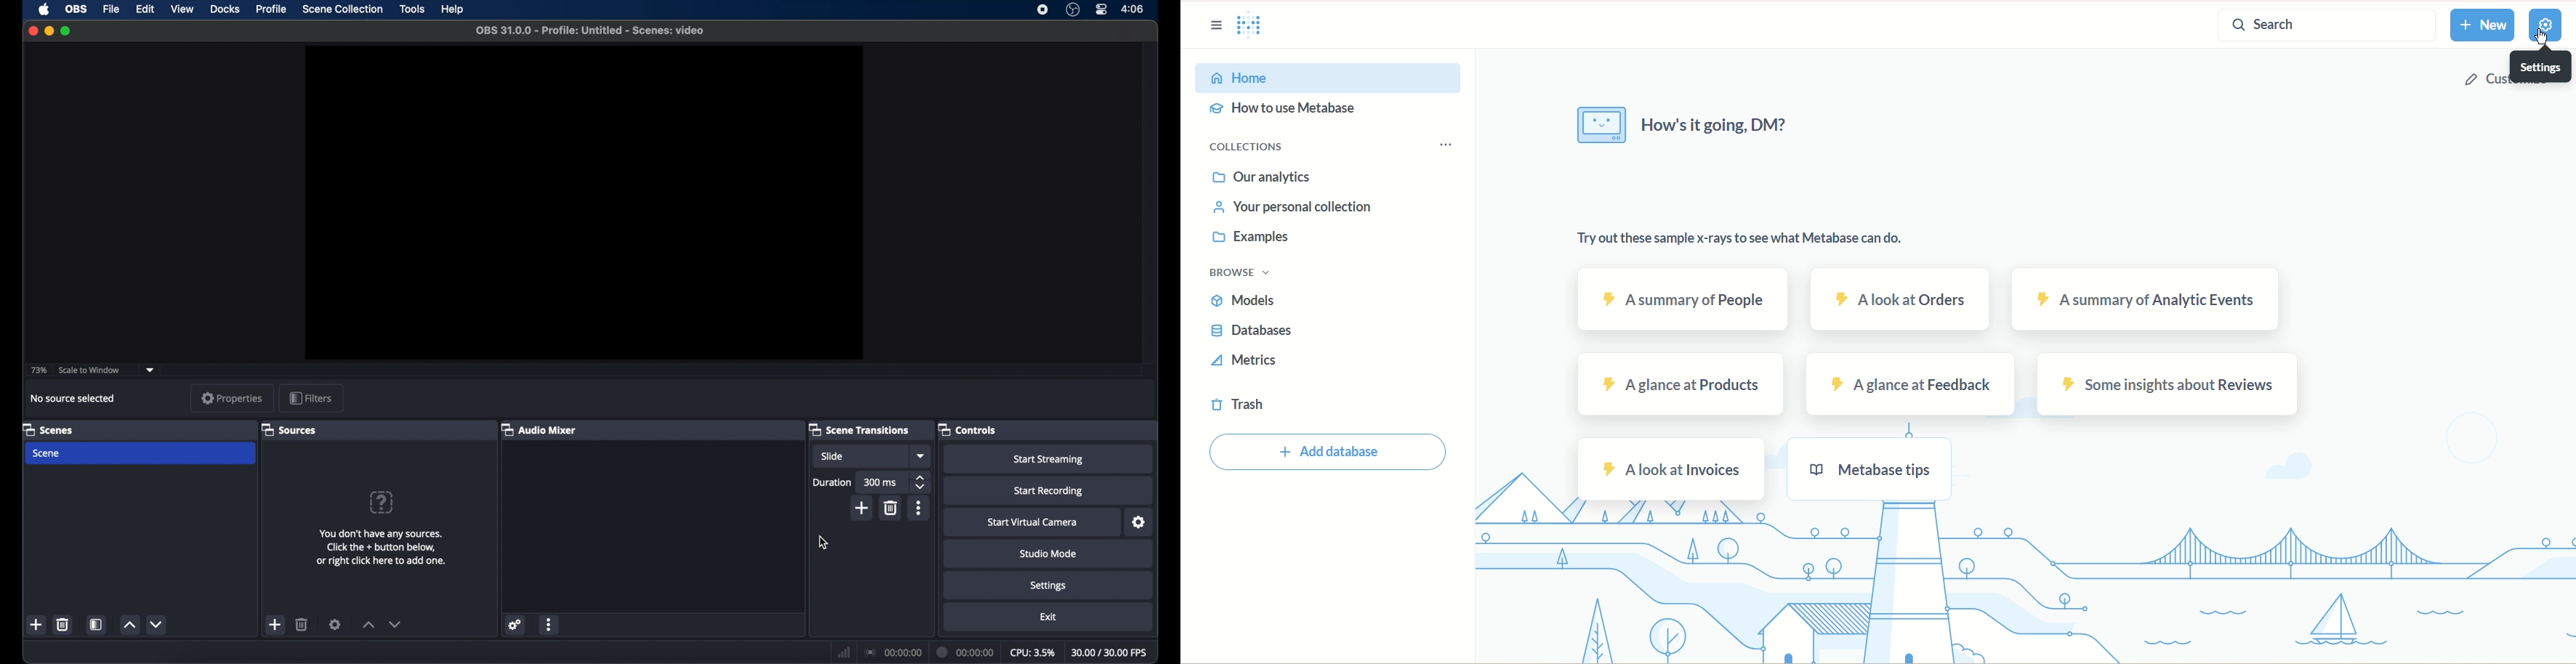  Describe the element at coordinates (343, 9) in the screenshot. I see `scene collection` at that location.